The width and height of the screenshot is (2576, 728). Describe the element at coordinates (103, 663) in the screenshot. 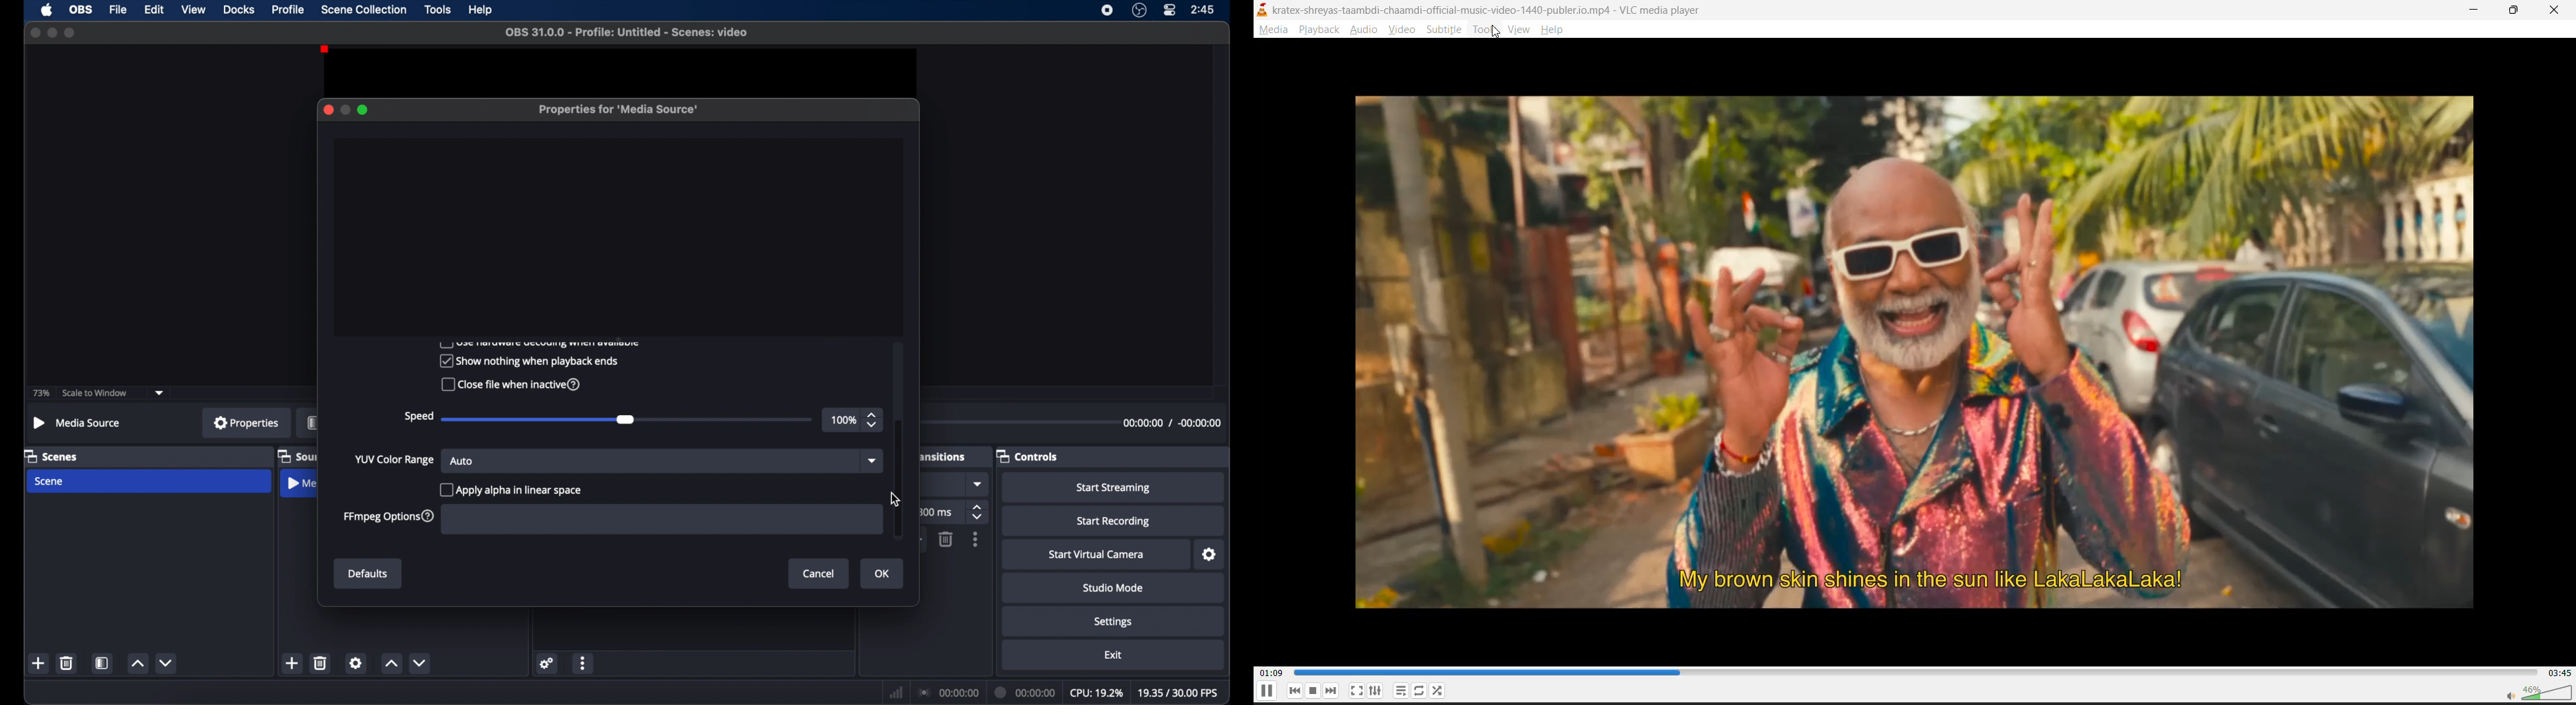

I see `scene filters` at that location.